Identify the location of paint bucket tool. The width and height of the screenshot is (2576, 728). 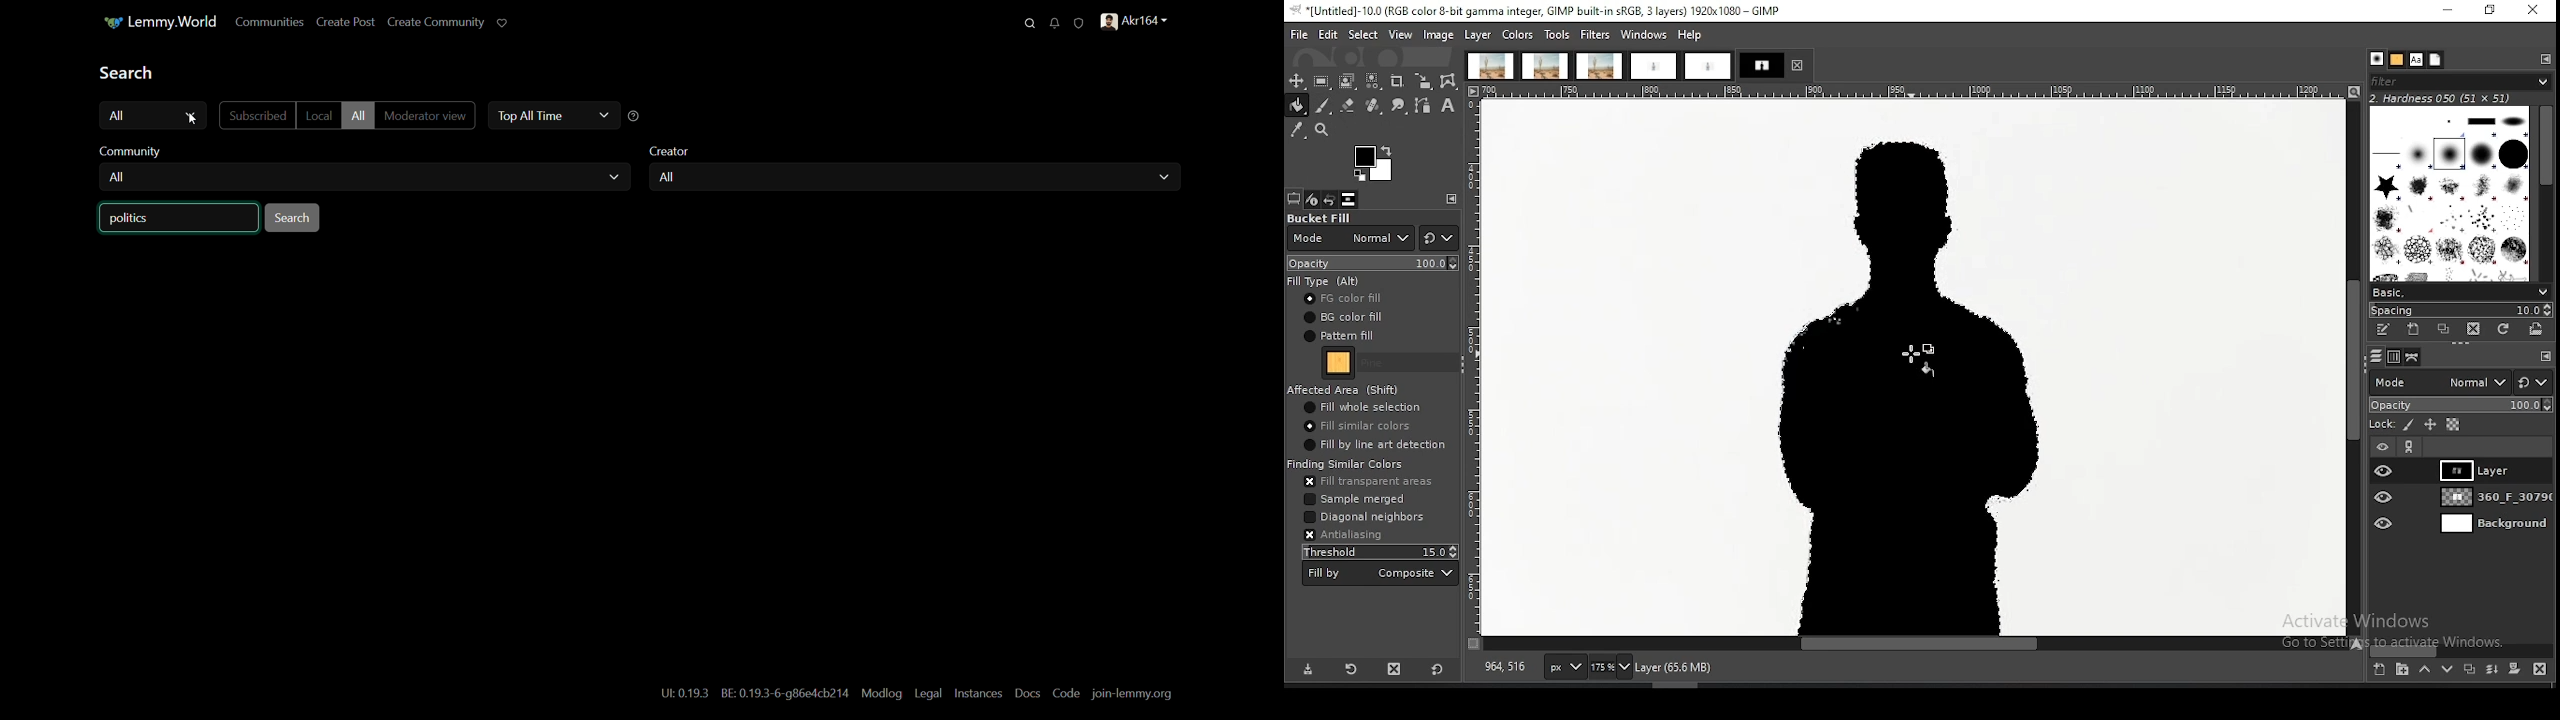
(1295, 106).